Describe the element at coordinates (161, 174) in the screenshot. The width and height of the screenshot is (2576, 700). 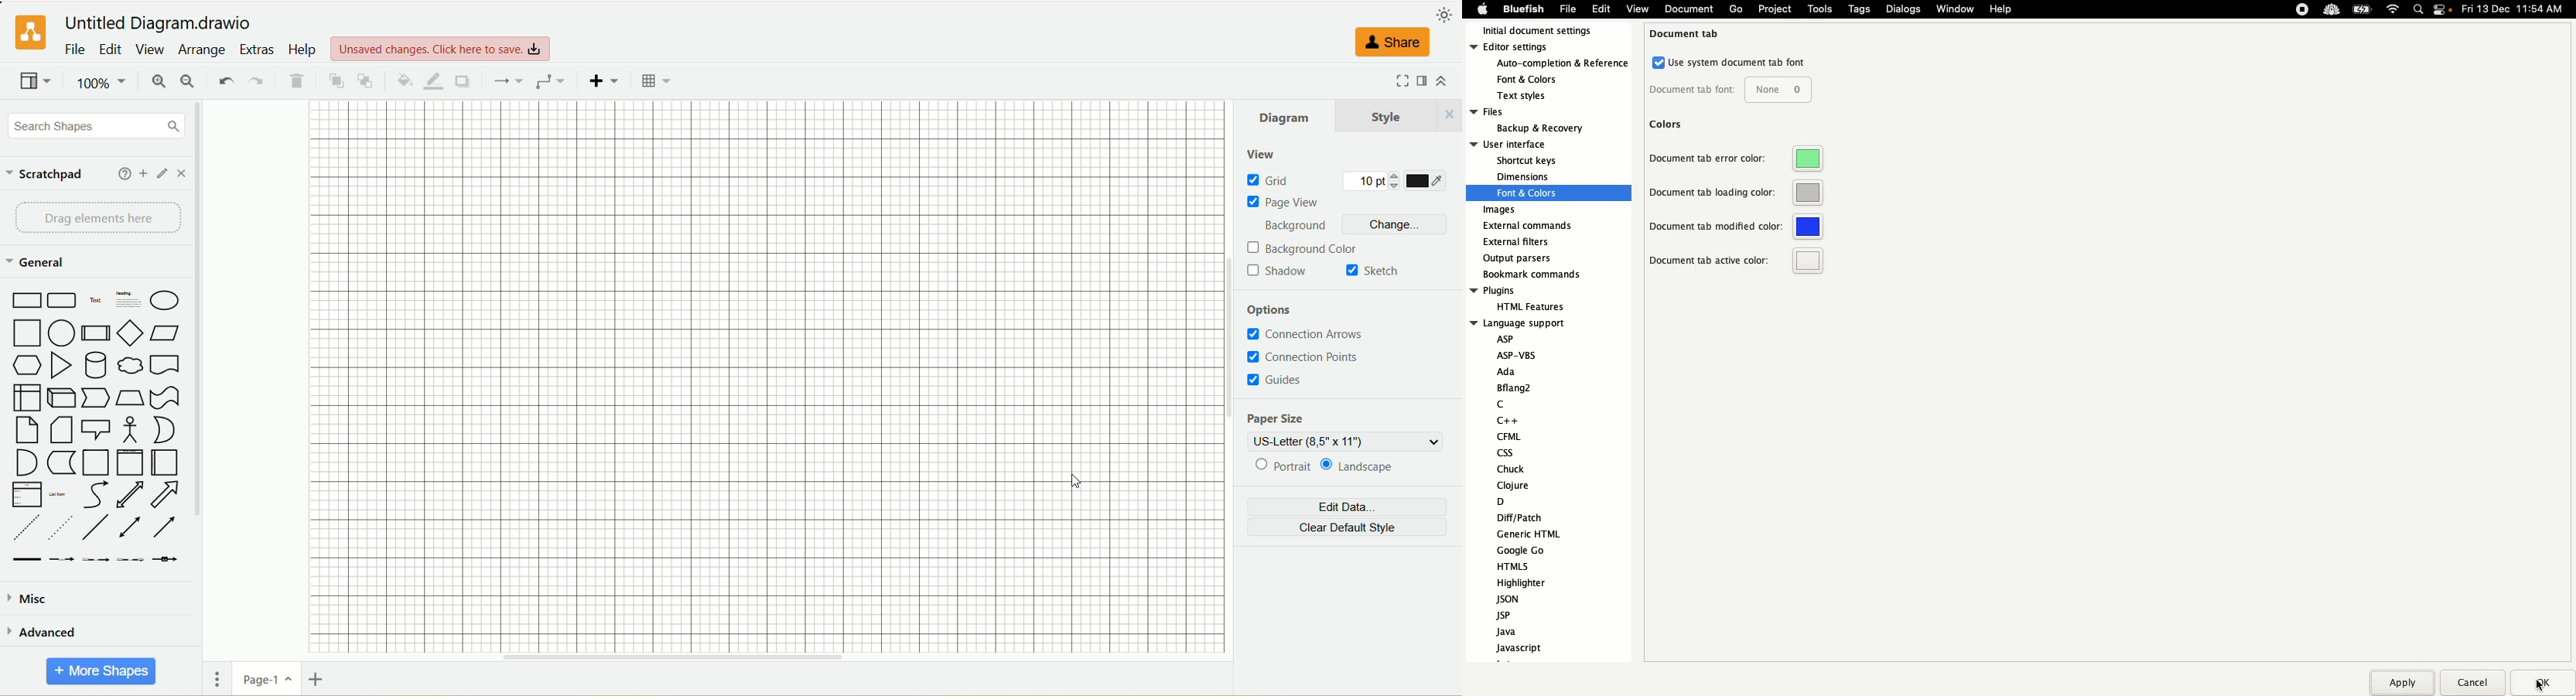
I see `edit` at that location.